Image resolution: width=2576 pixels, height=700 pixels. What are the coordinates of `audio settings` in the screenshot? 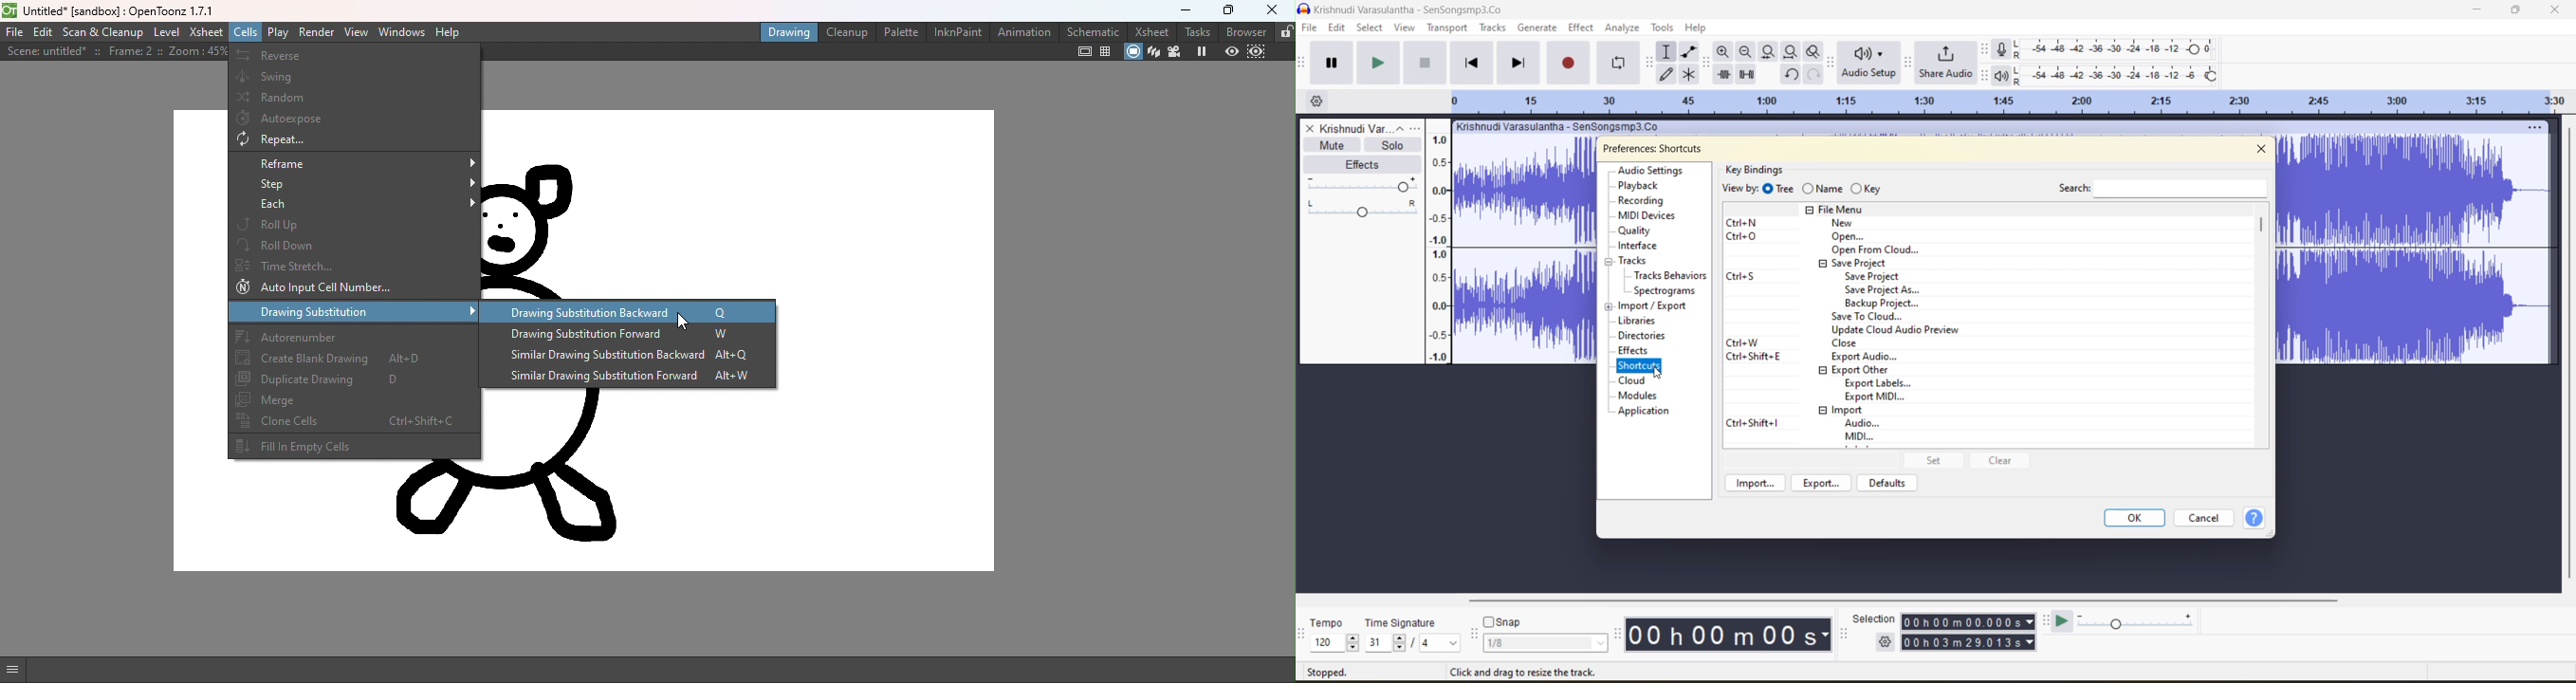 It's located at (1654, 171).